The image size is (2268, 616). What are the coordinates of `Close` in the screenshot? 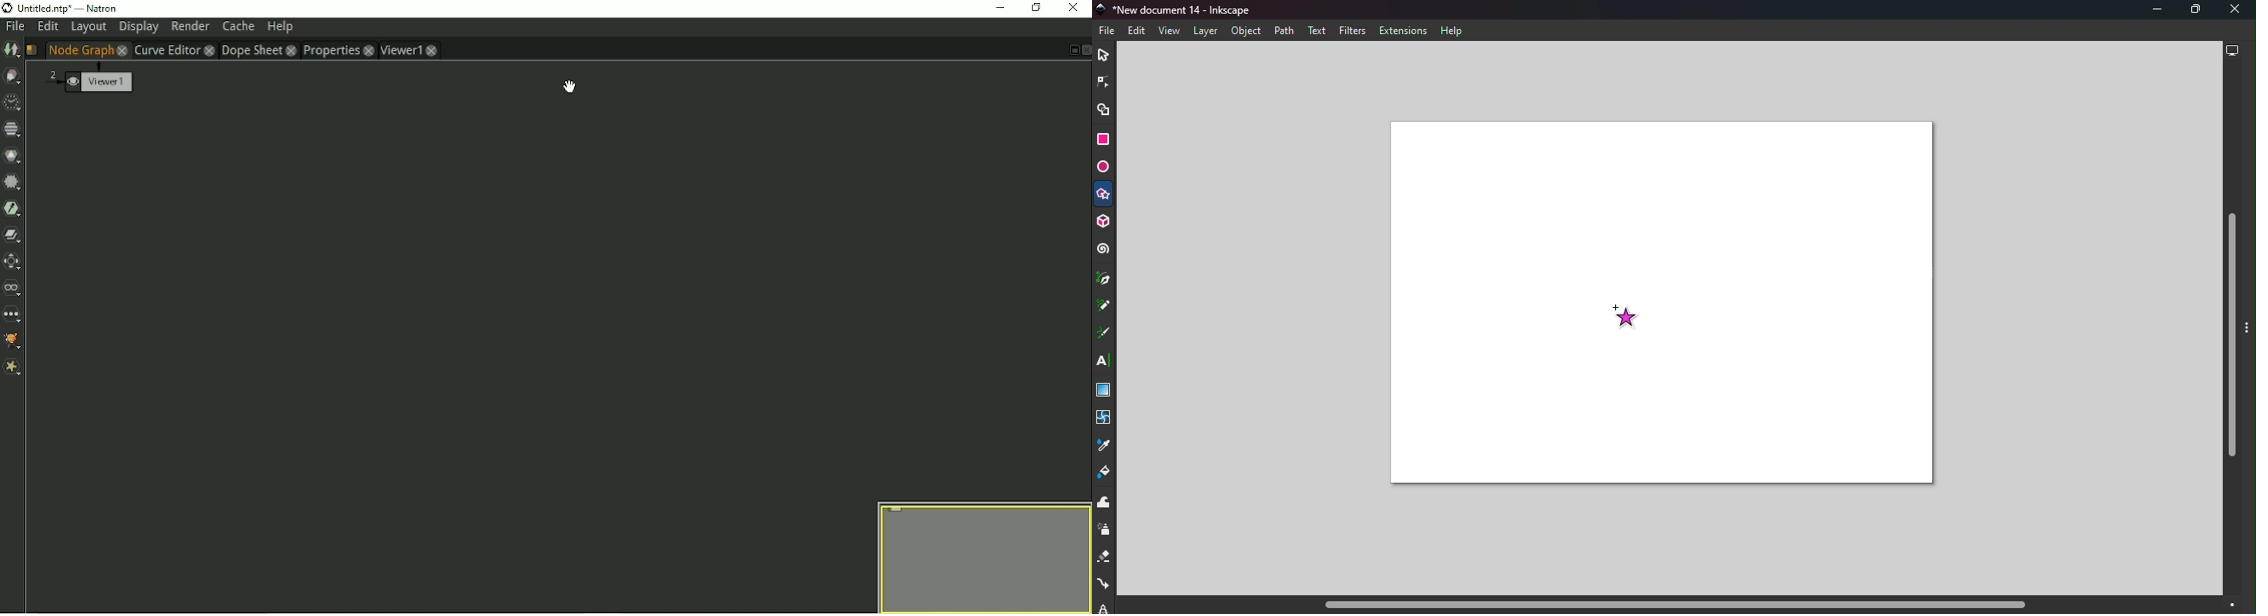 It's located at (2236, 10).